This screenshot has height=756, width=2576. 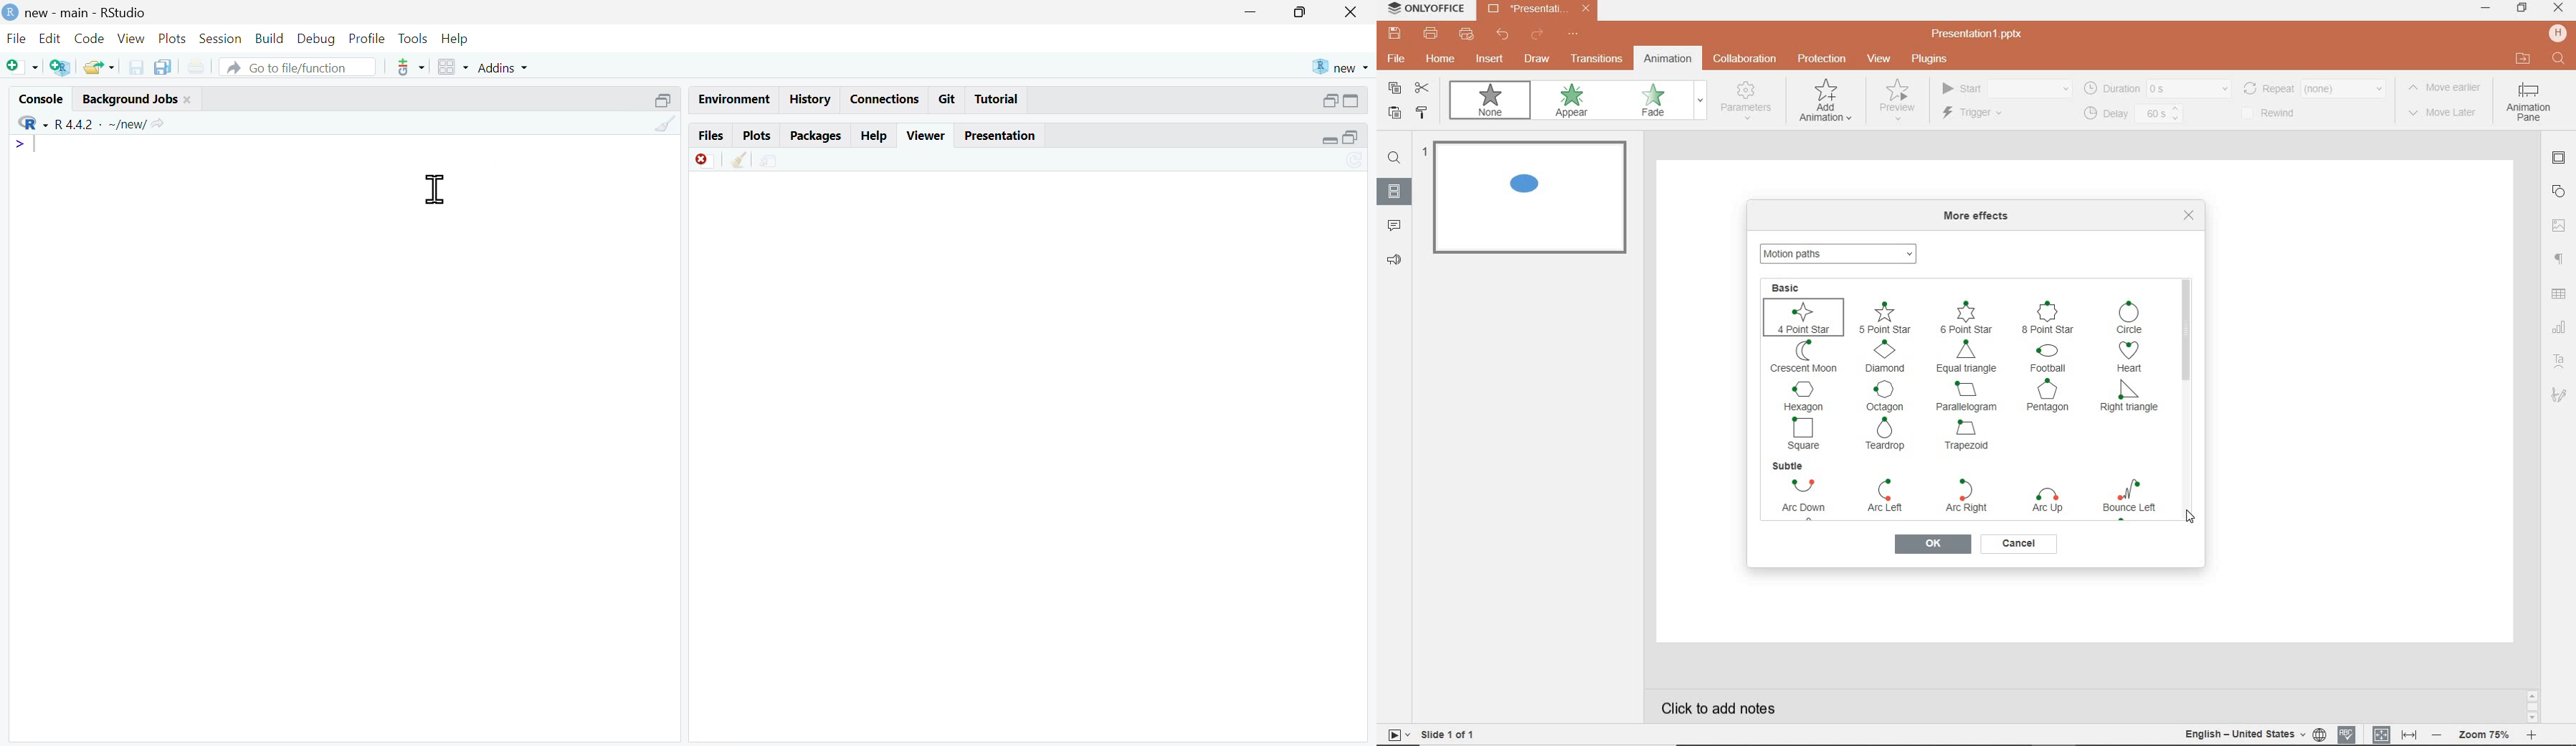 What do you see at coordinates (188, 100) in the screenshot?
I see `close` at bounding box center [188, 100].